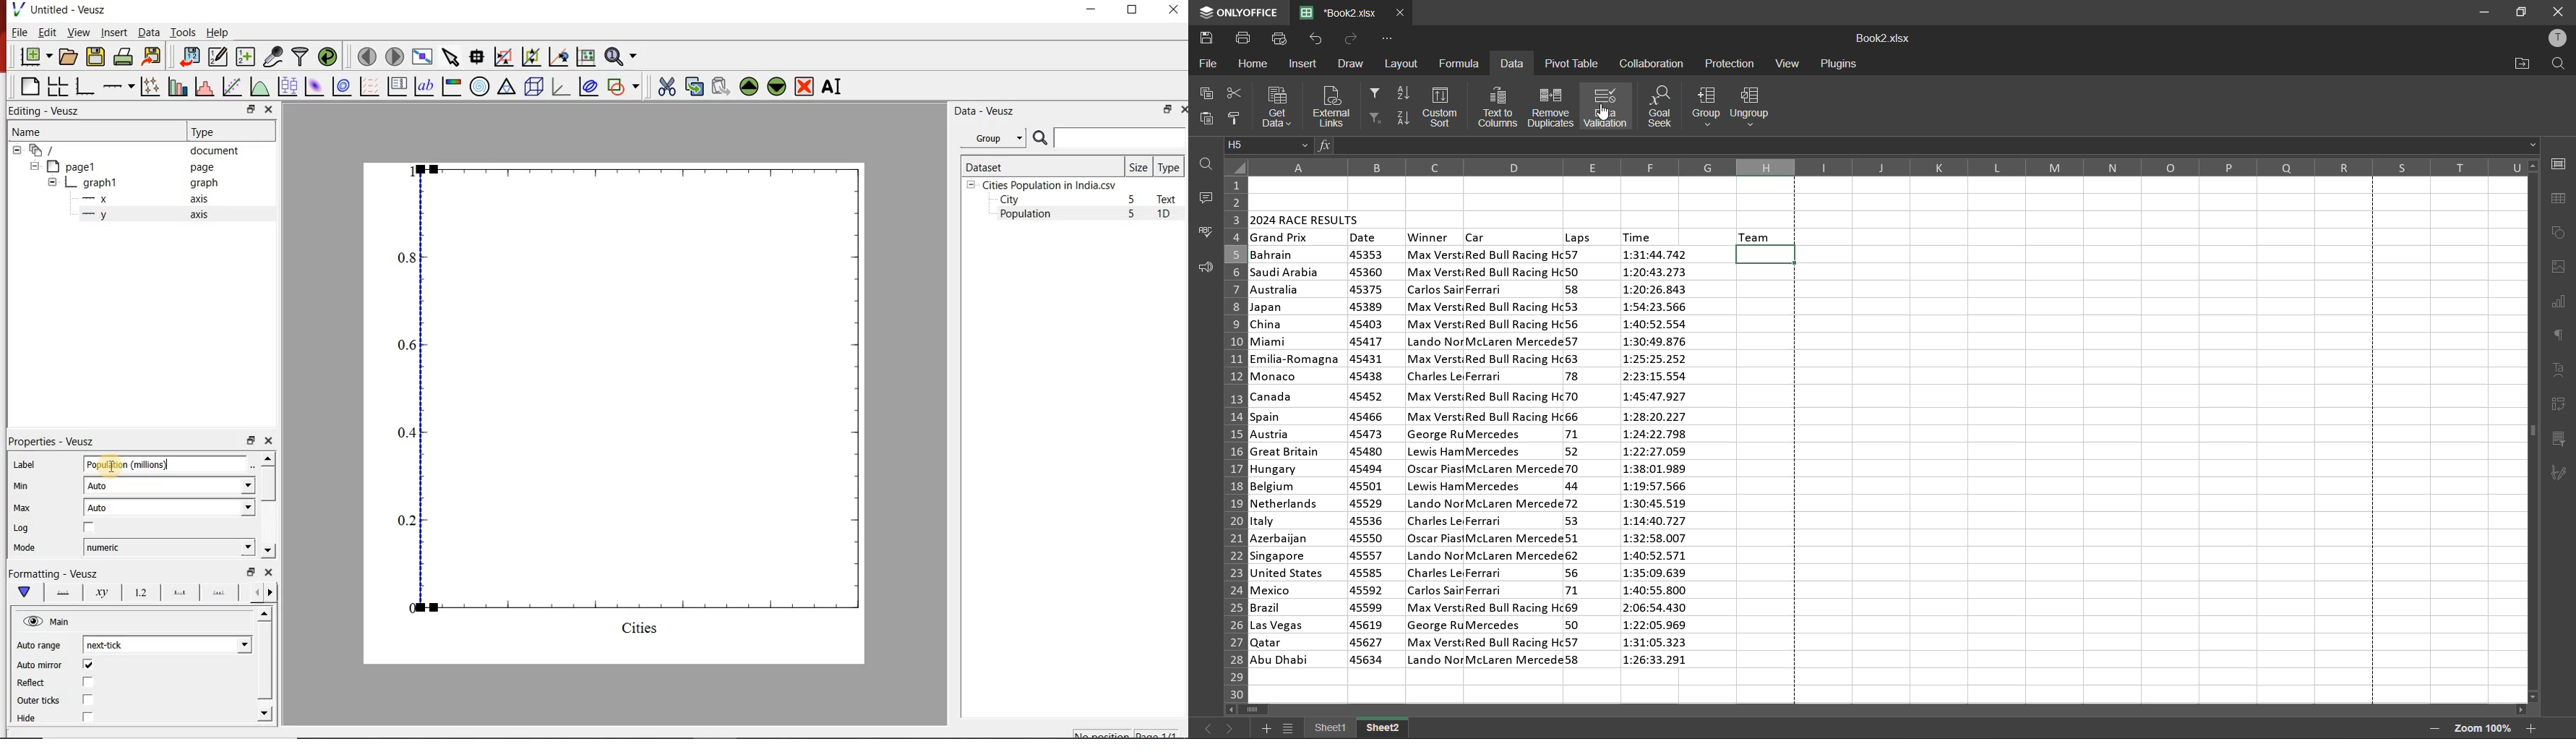  Describe the element at coordinates (35, 682) in the screenshot. I see `Reflect` at that location.